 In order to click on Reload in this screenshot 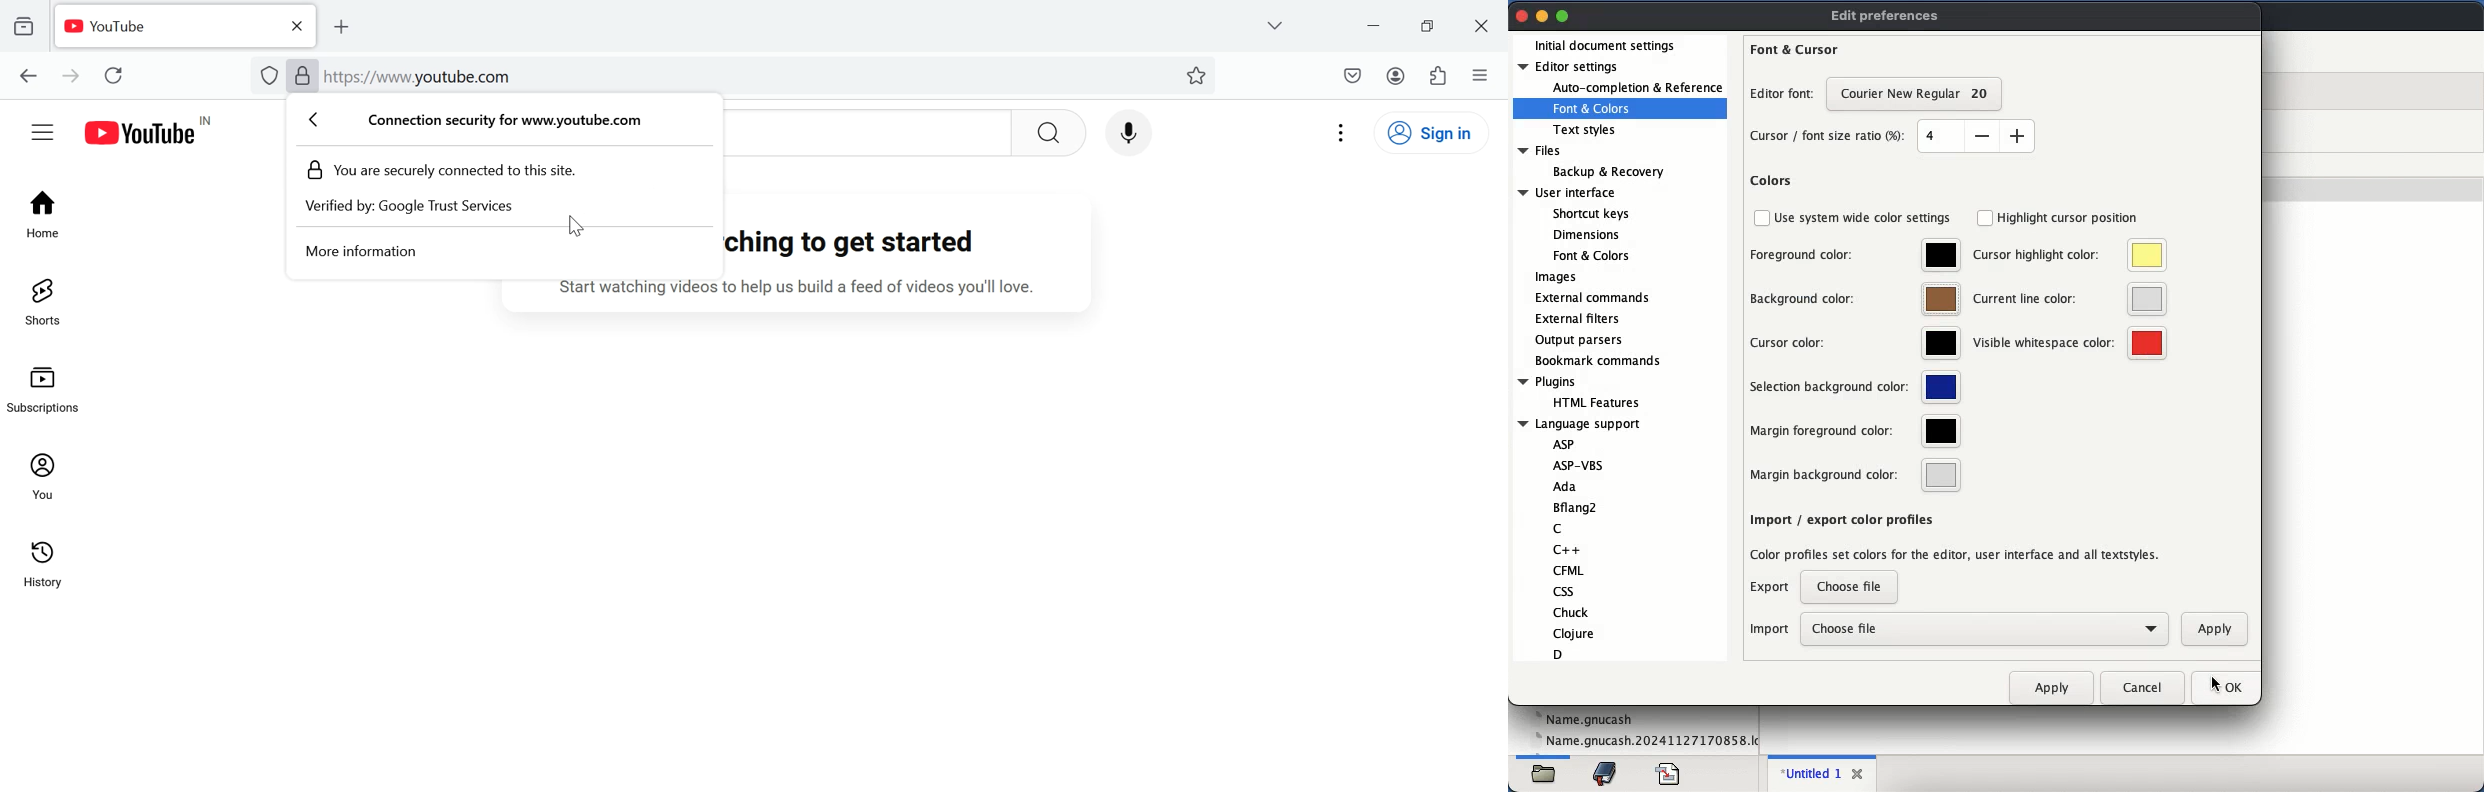, I will do `click(119, 75)`.